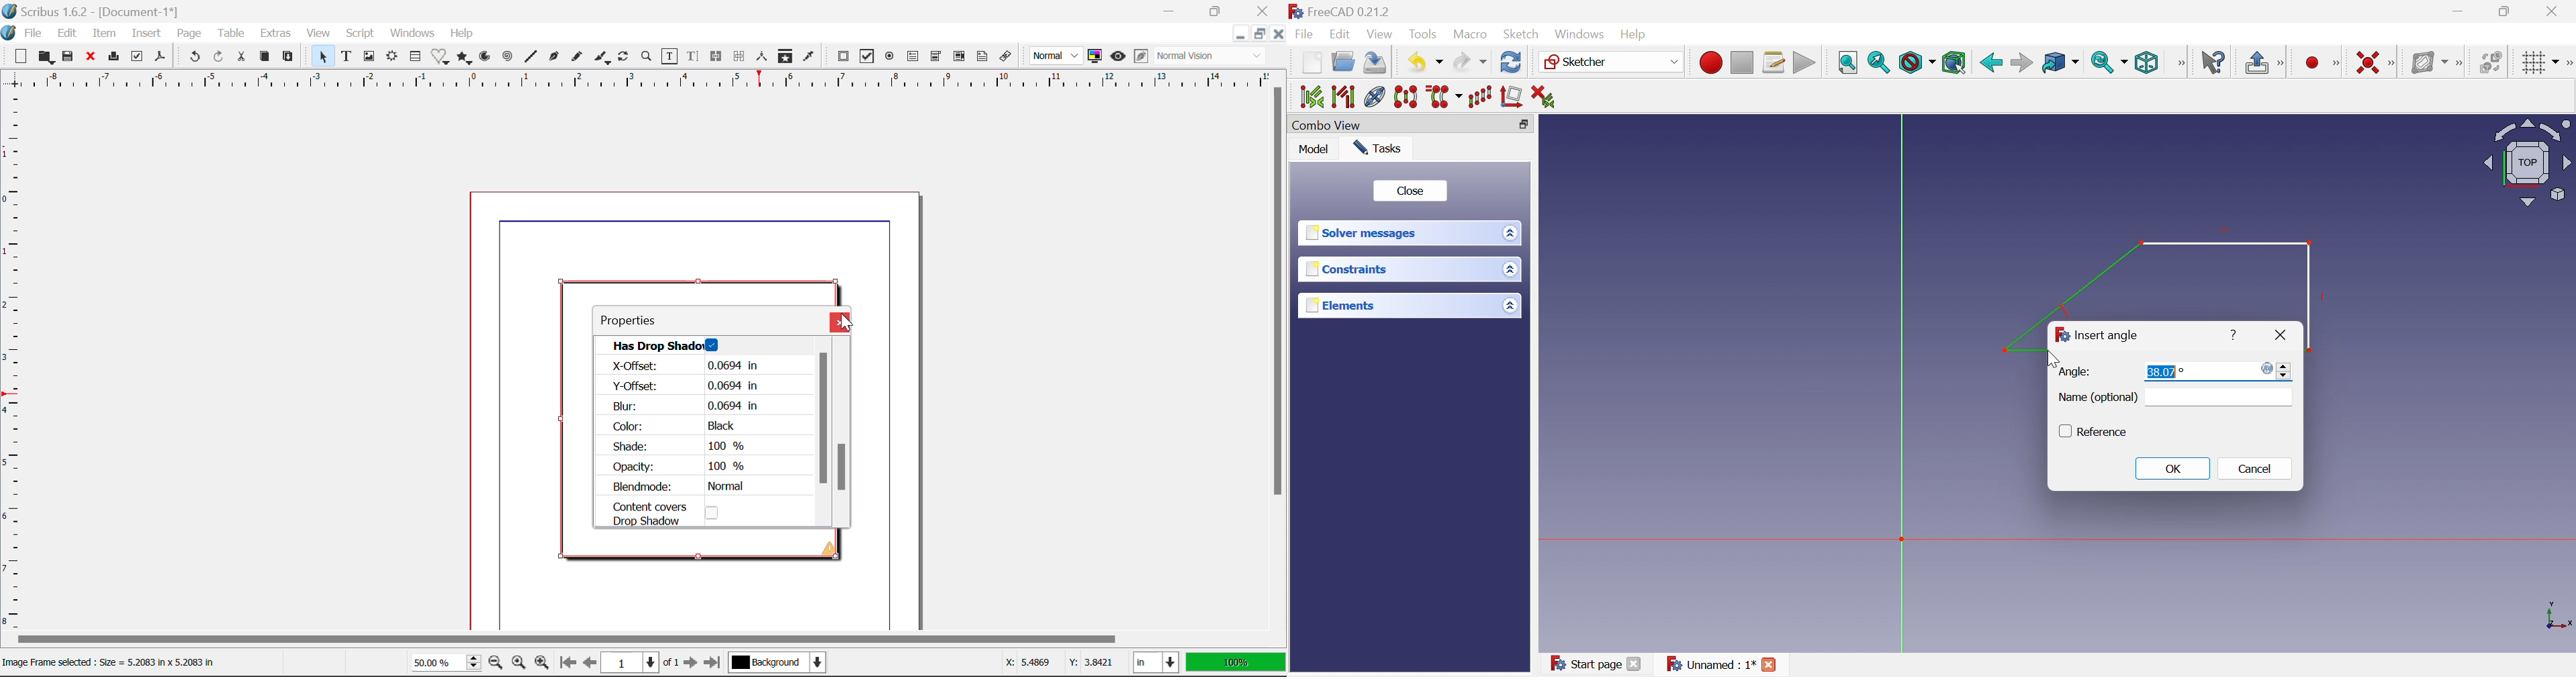  What do you see at coordinates (867, 56) in the screenshot?
I see `Pdf Checkbox` at bounding box center [867, 56].